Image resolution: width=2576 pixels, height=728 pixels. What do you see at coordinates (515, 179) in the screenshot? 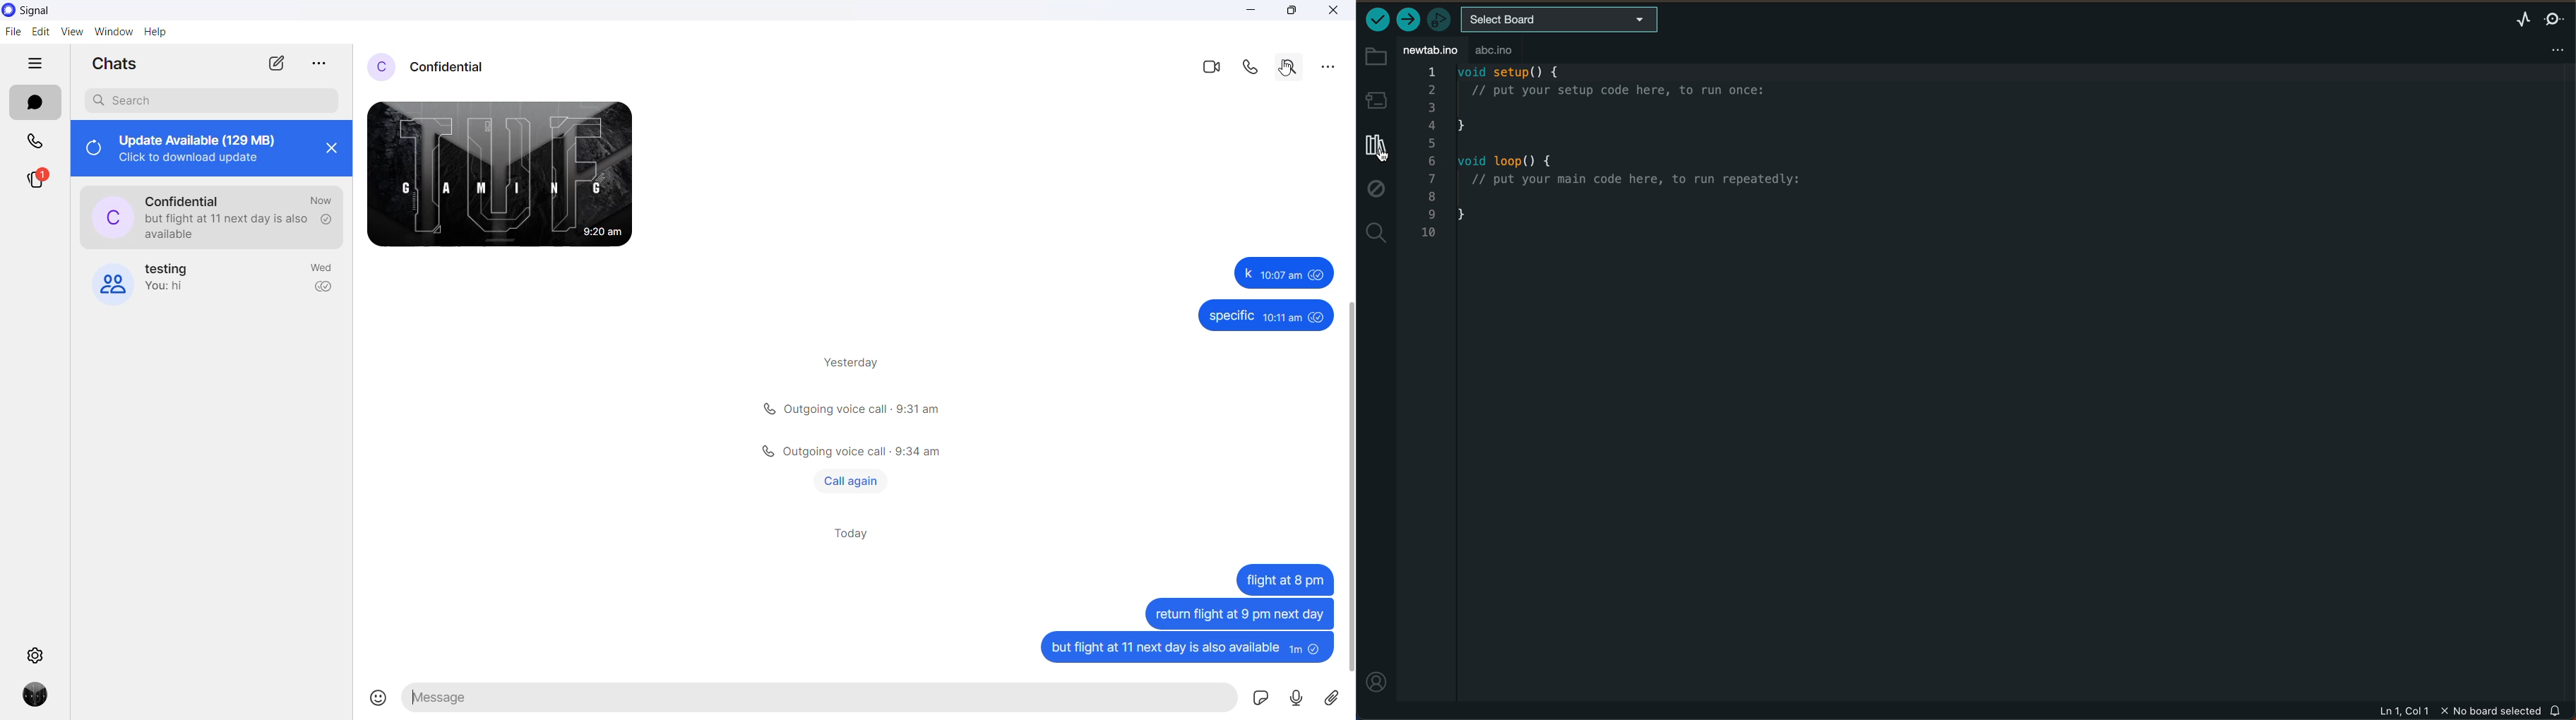
I see `received messages ` at bounding box center [515, 179].